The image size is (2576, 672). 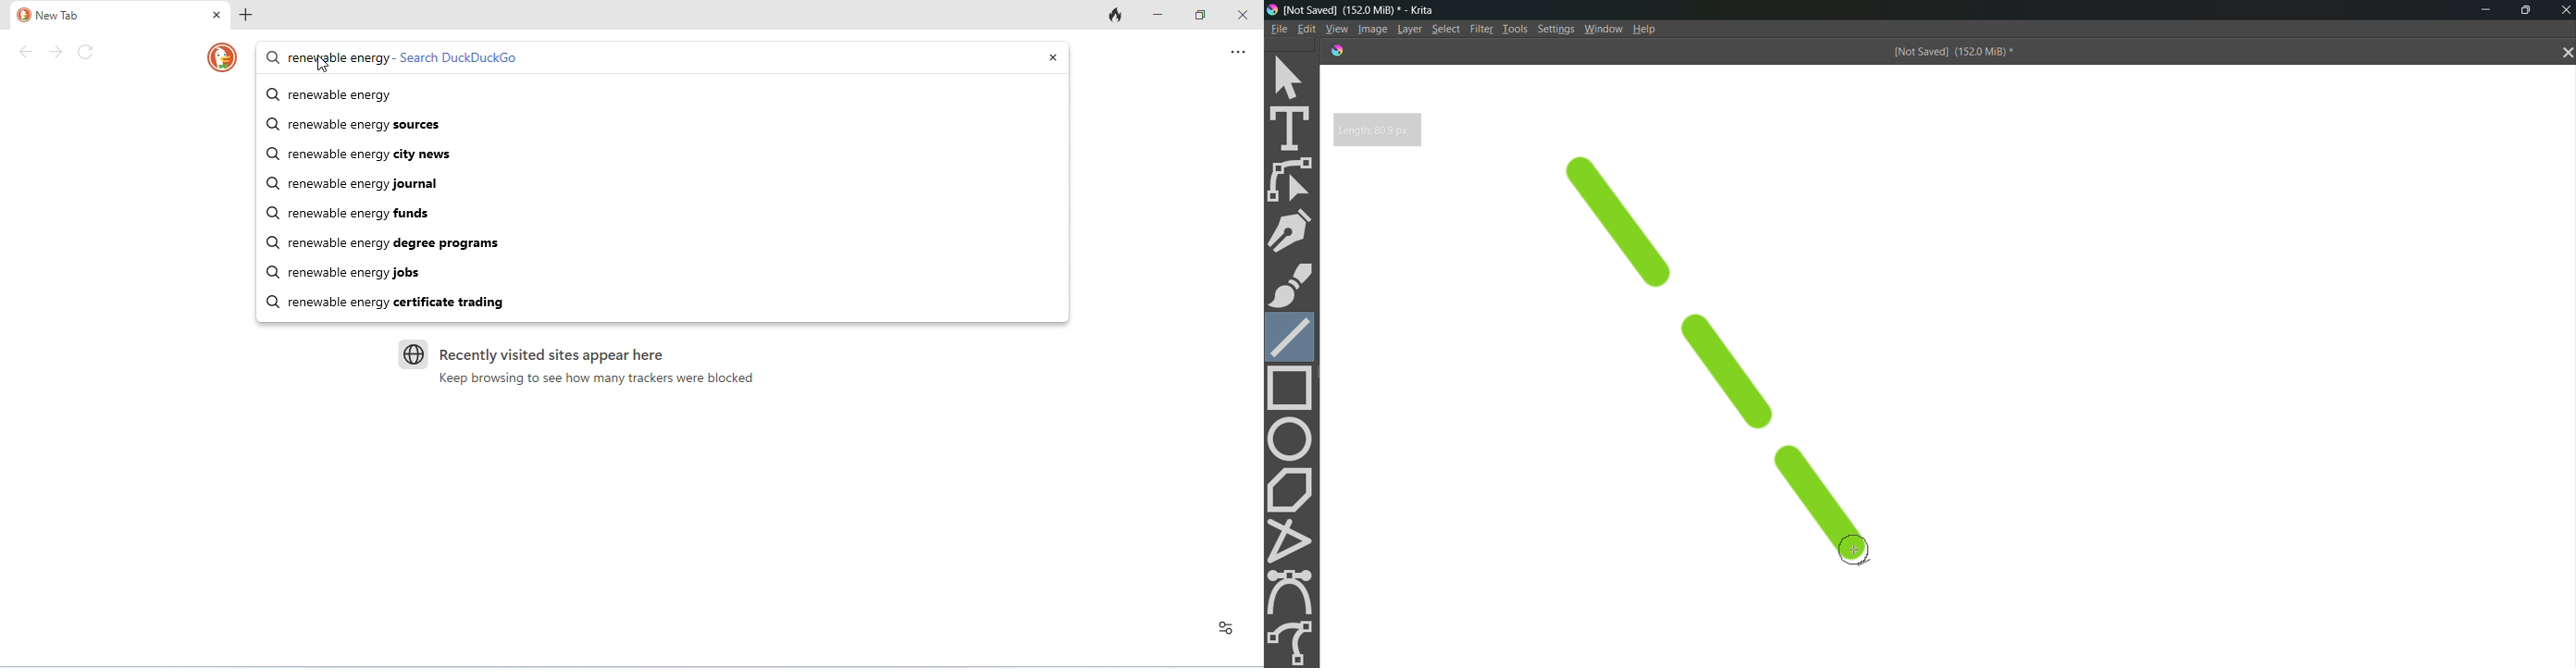 I want to click on renewable energy funds, so click(x=674, y=215).